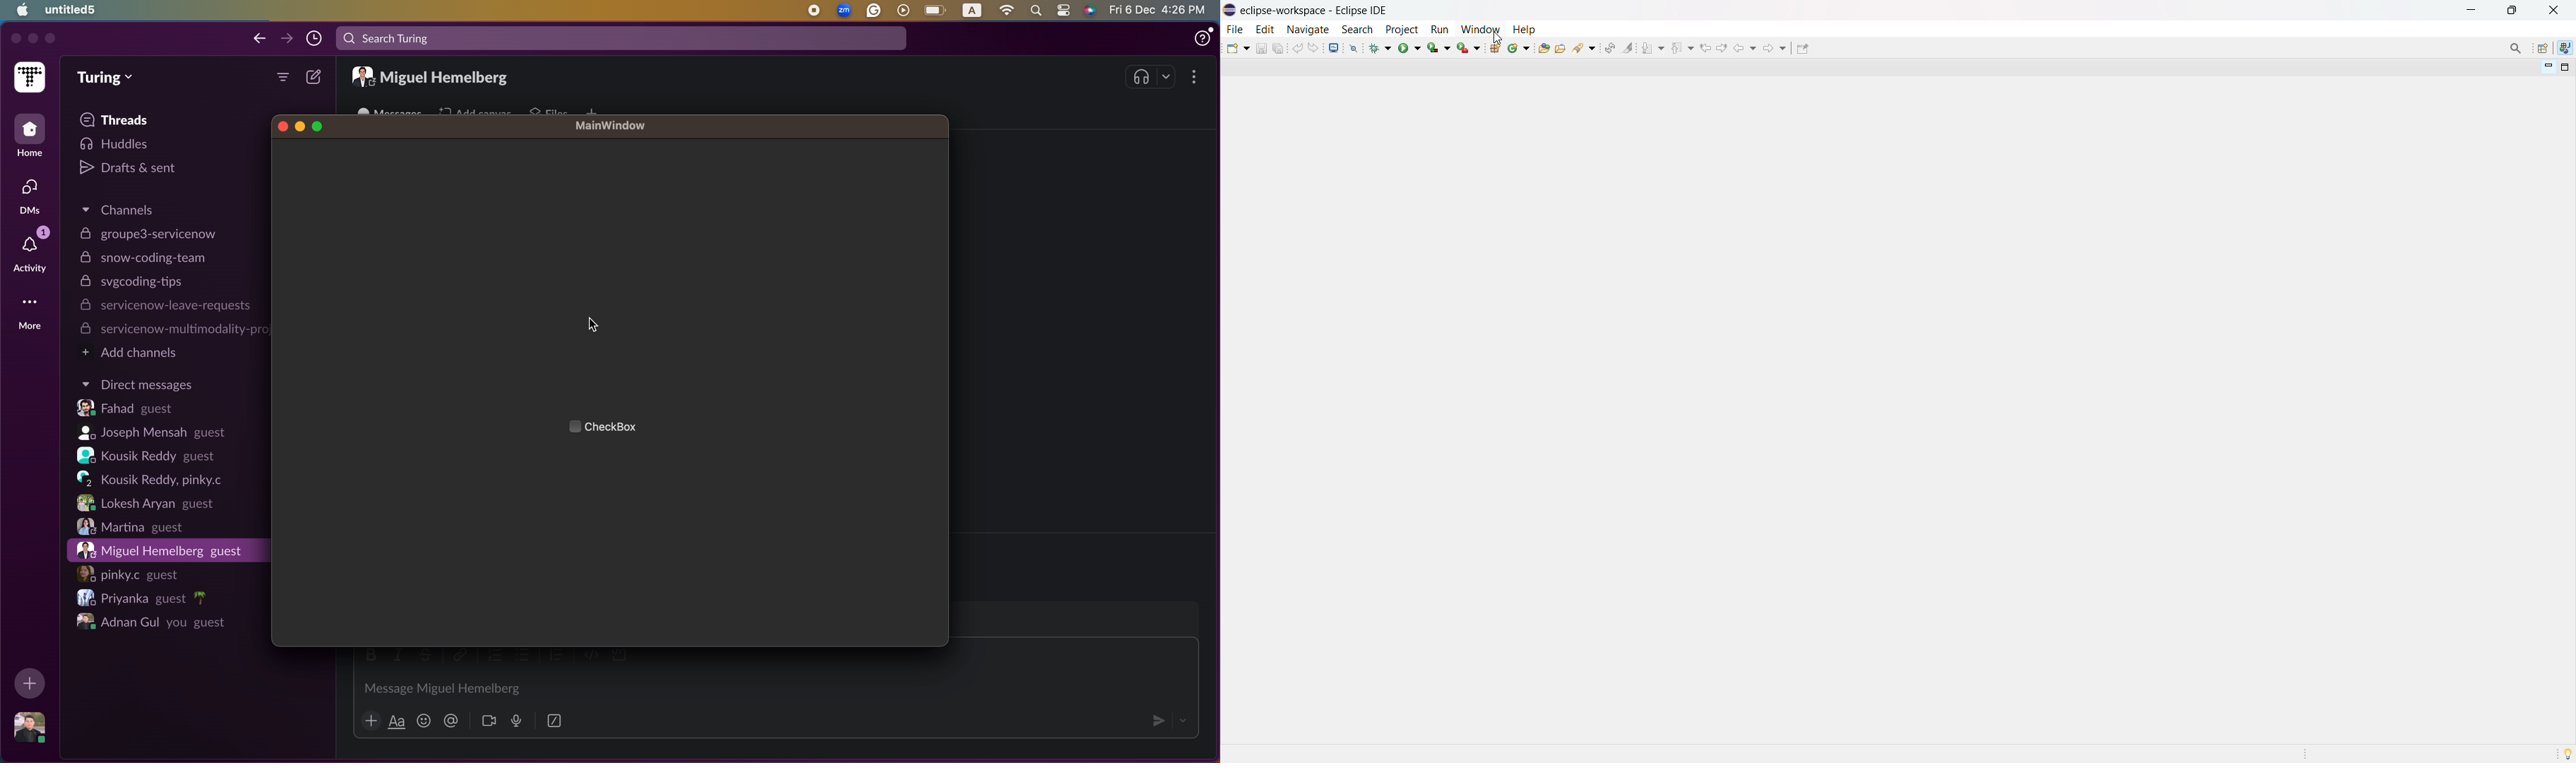 The width and height of the screenshot is (2576, 784). Describe the element at coordinates (134, 527) in the screenshot. I see `Martina` at that location.